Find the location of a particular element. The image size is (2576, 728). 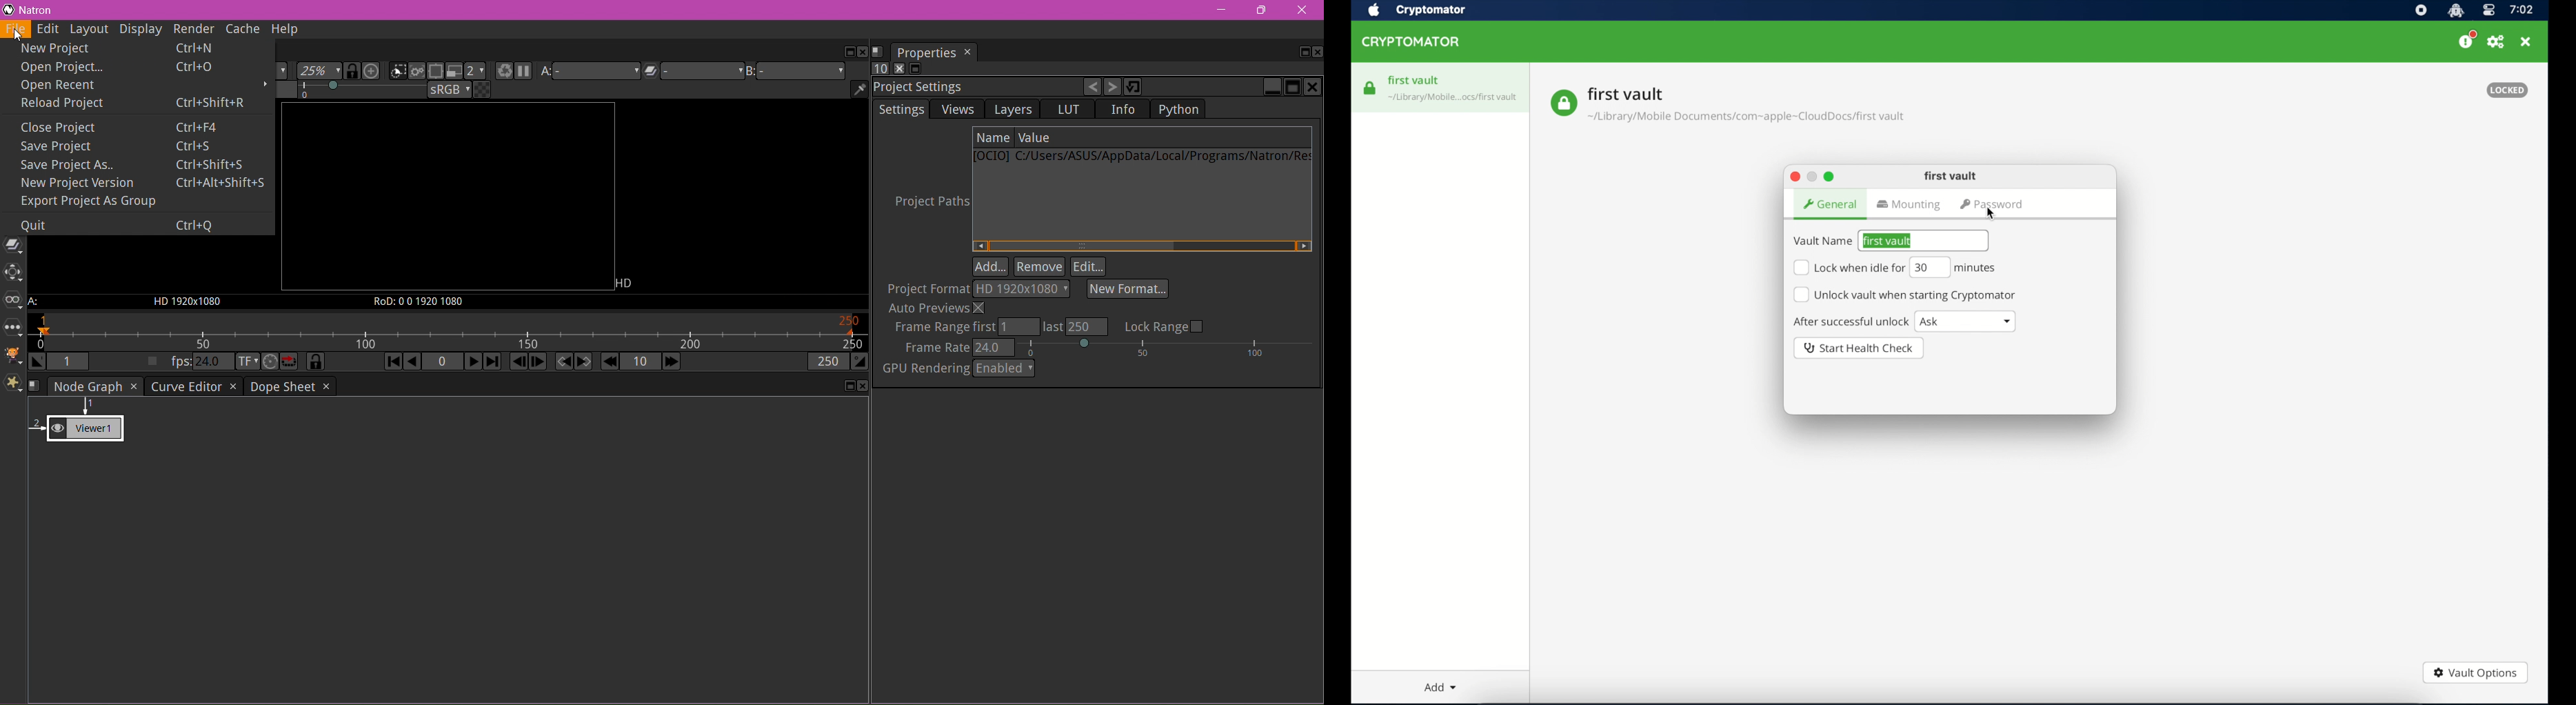

mounting is located at coordinates (1910, 206).